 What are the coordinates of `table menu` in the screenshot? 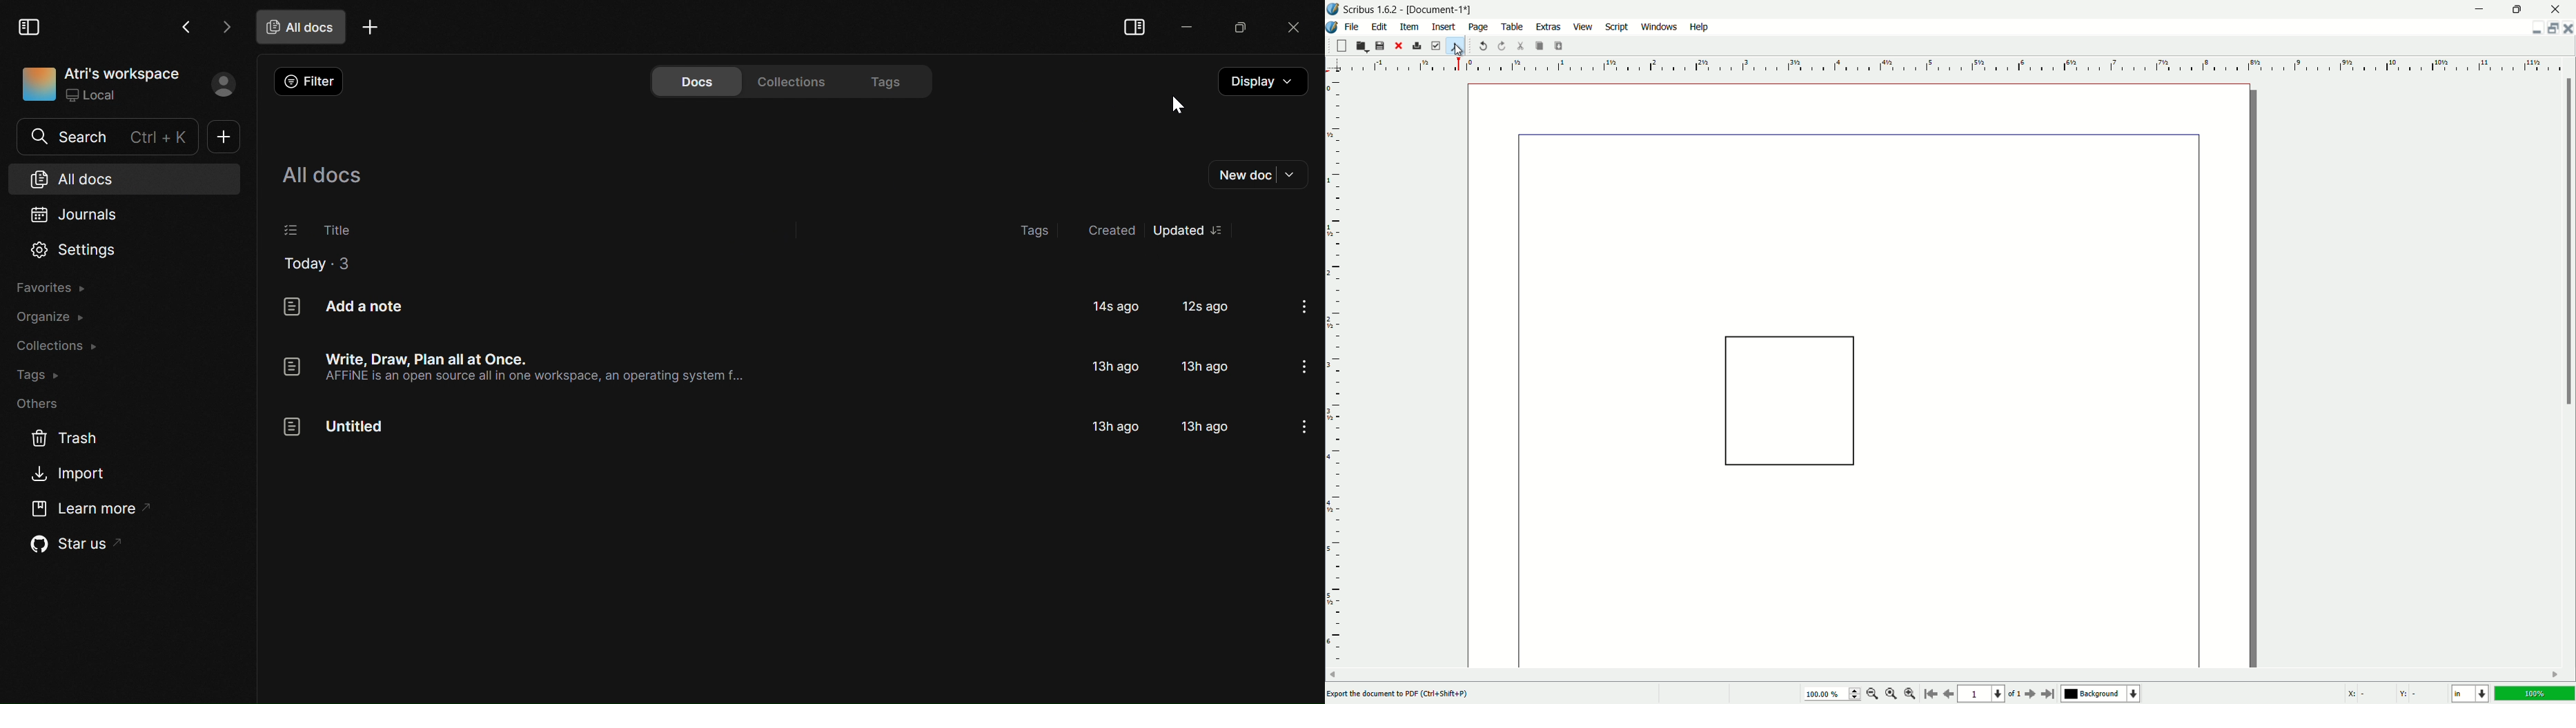 It's located at (1511, 27).